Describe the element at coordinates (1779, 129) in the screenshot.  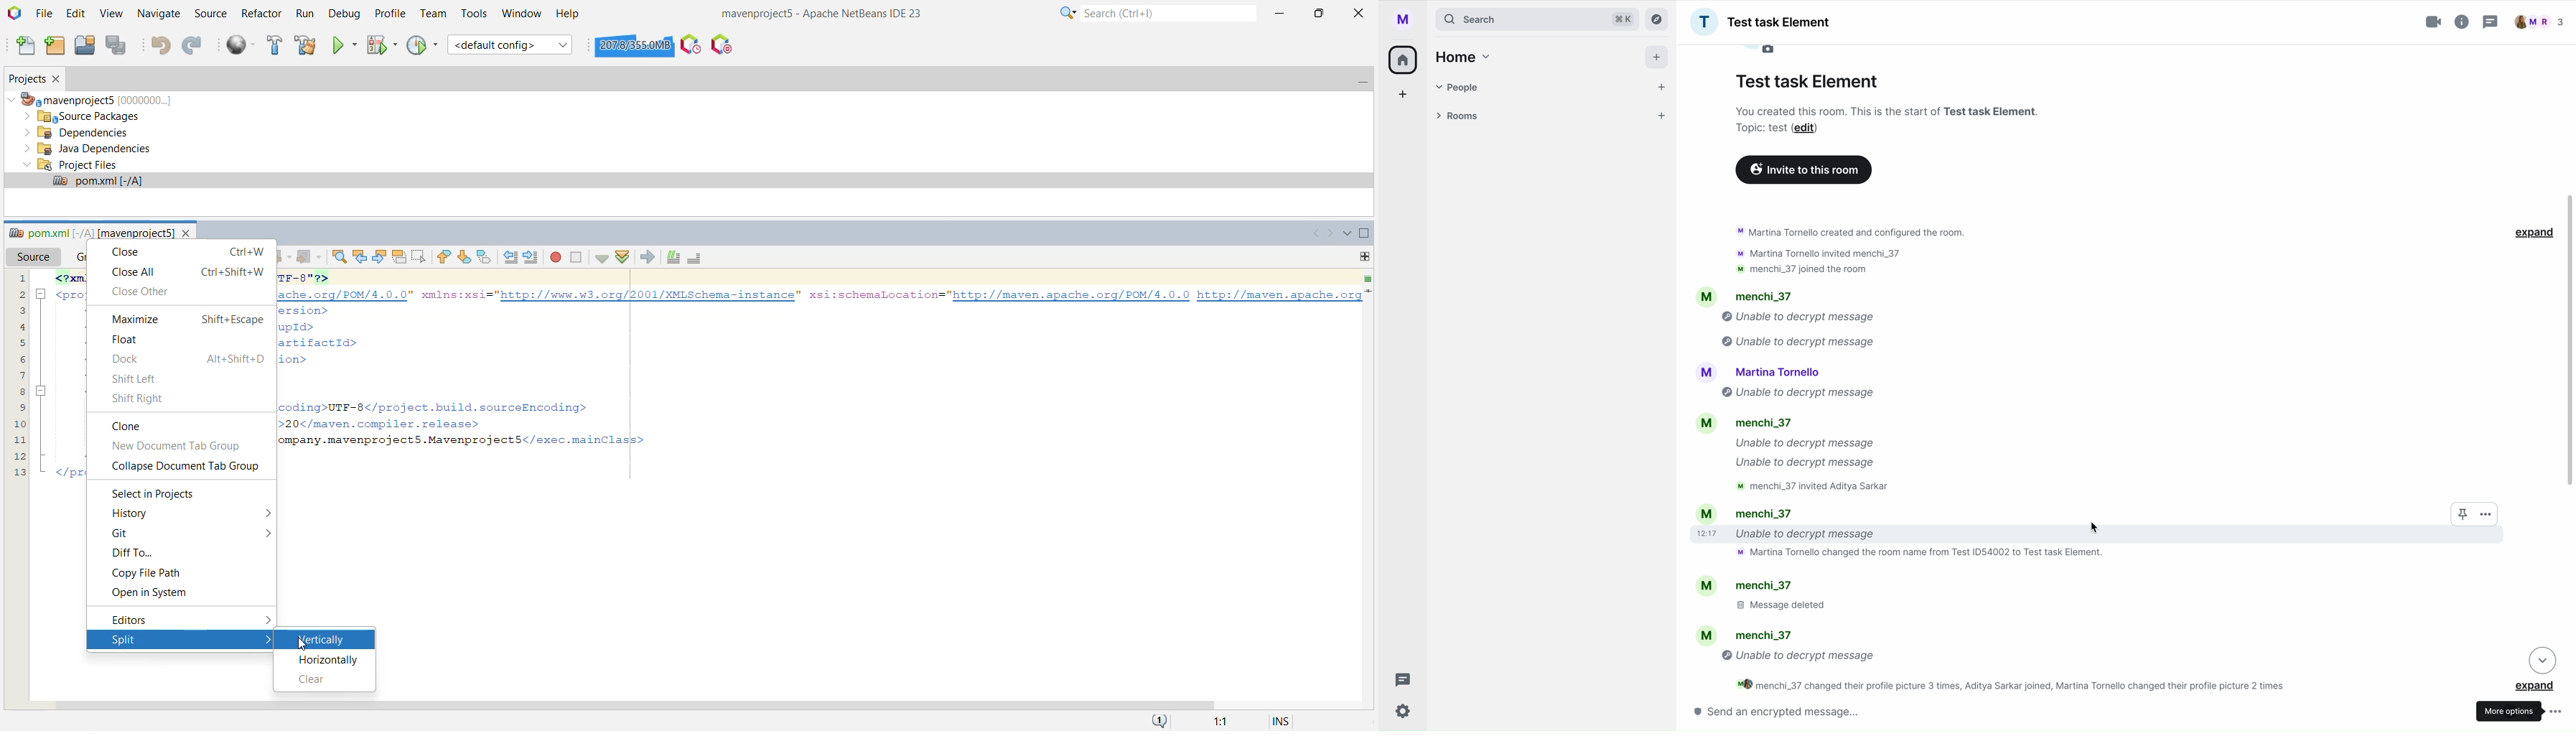
I see `Topic: test (edit)` at that location.